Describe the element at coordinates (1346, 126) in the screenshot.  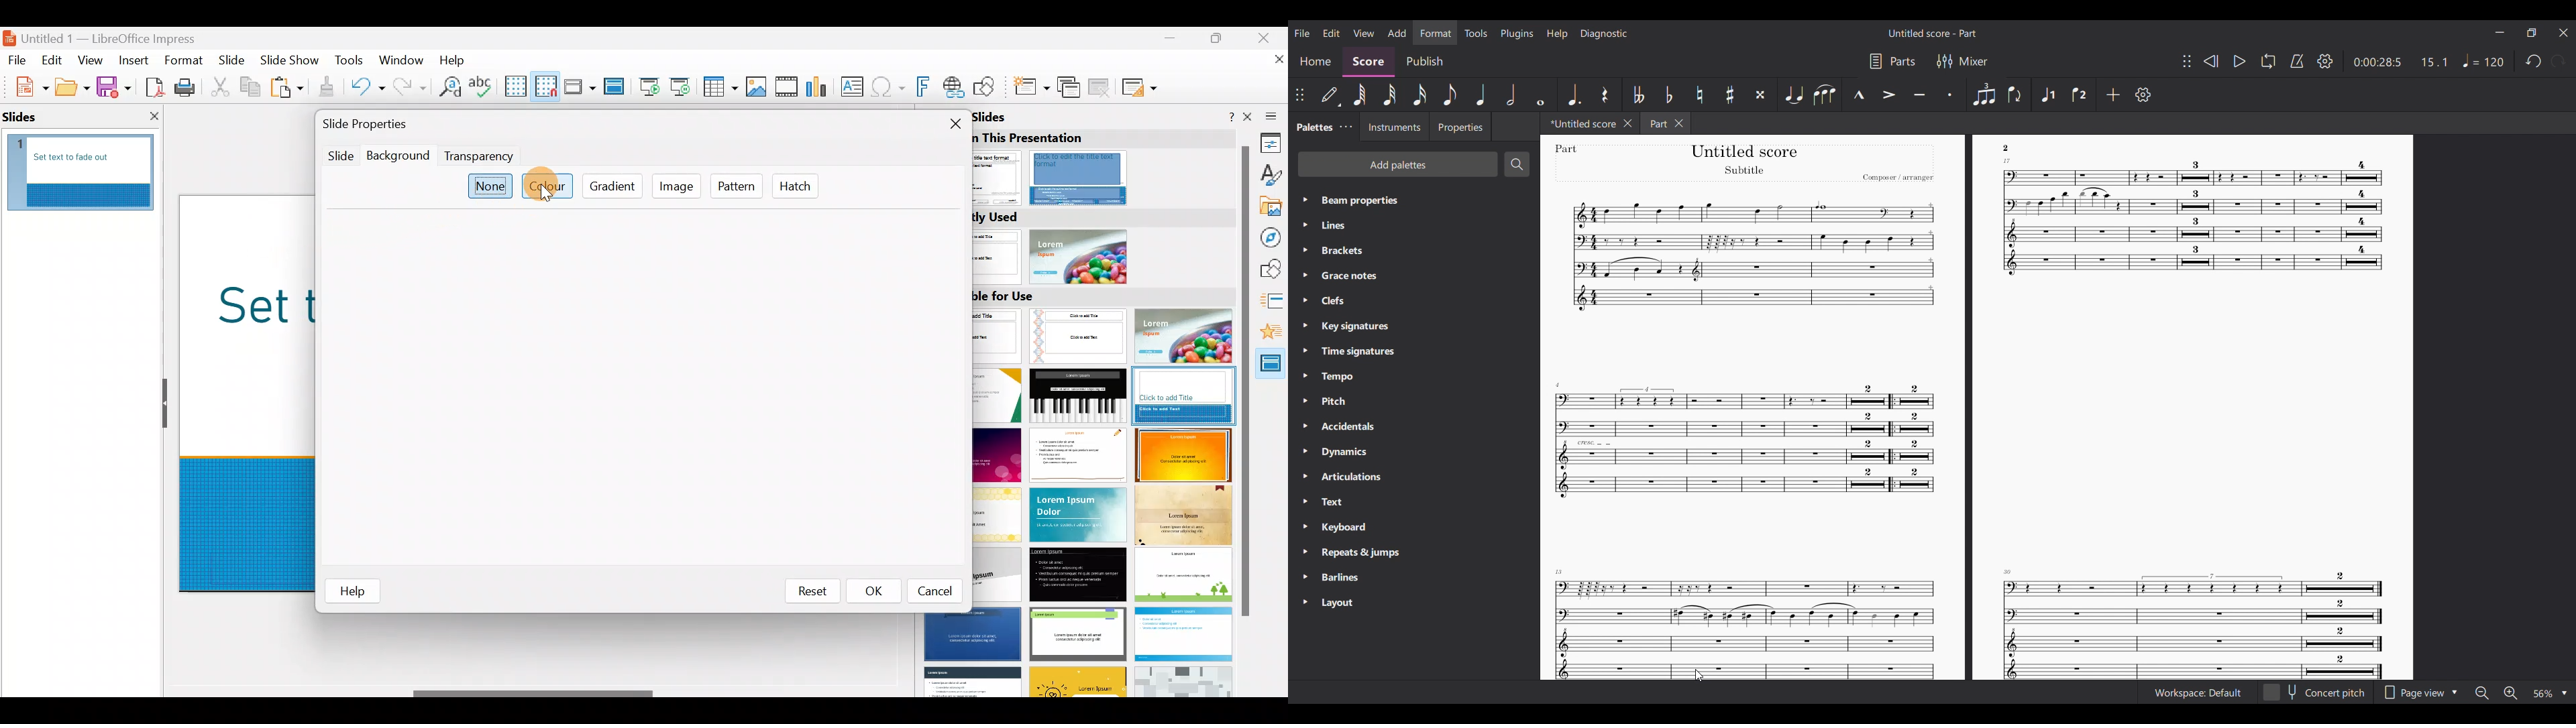
I see `Palette tab settings` at that location.